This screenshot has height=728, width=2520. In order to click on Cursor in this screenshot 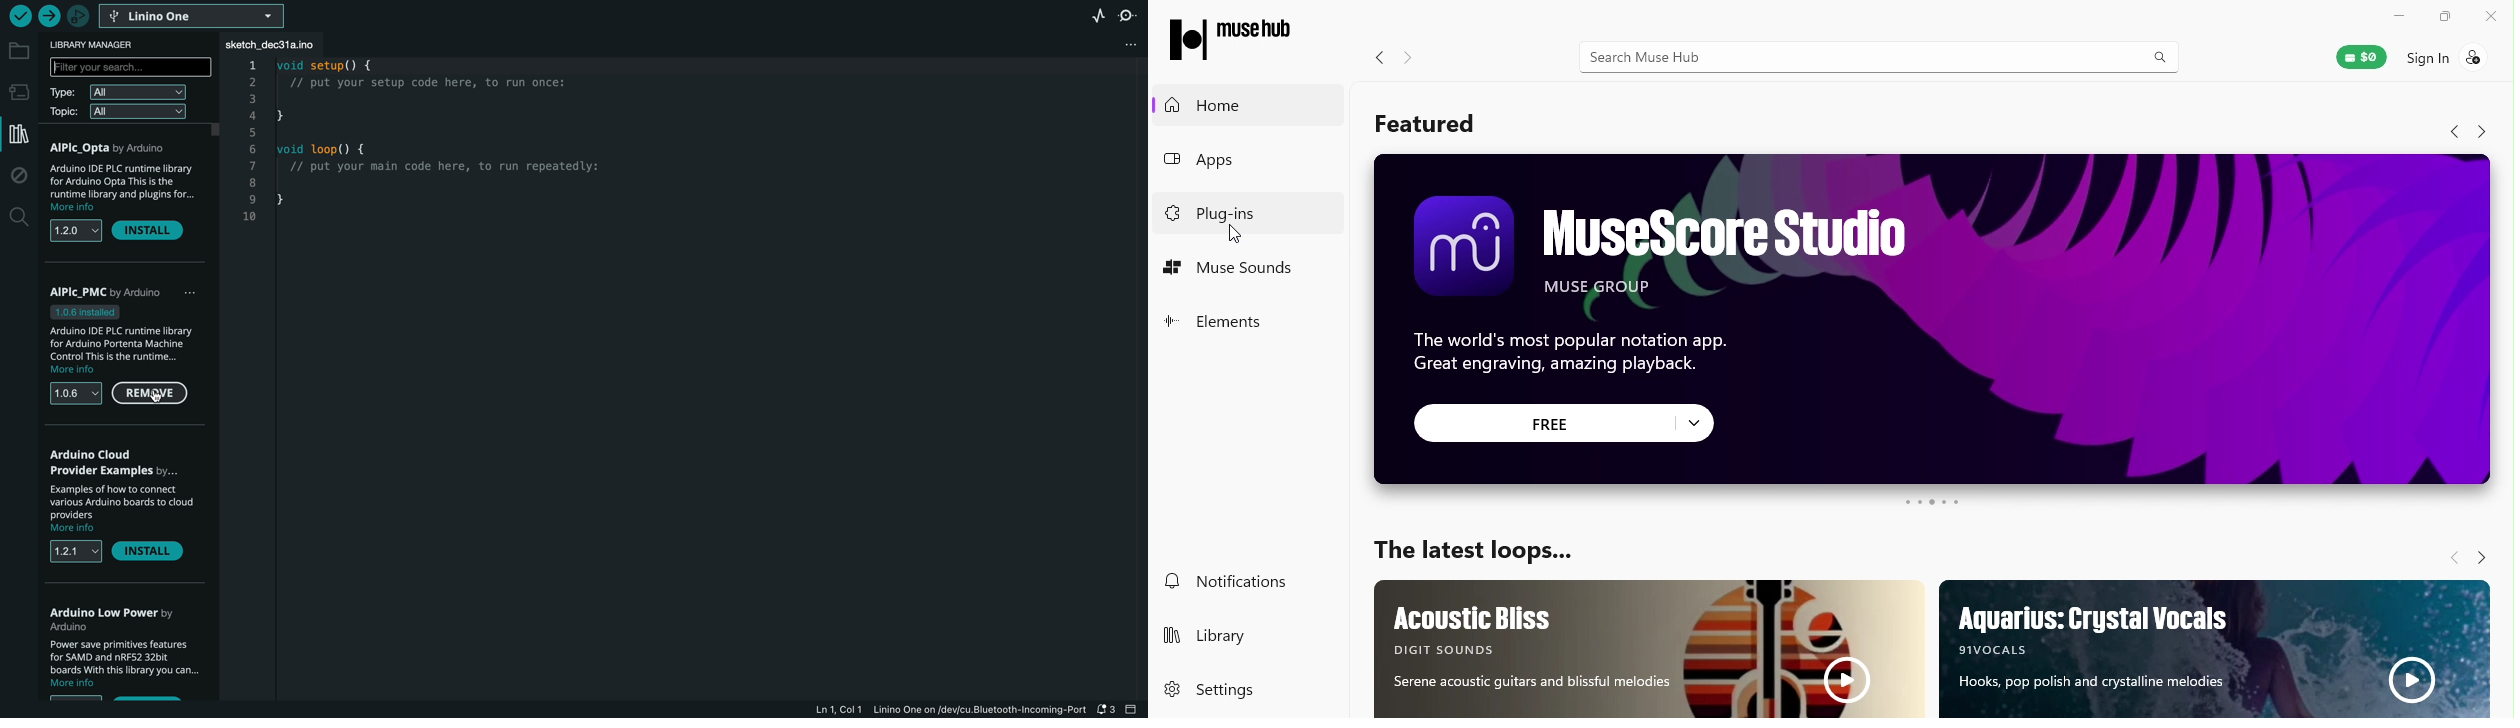, I will do `click(1229, 234)`.